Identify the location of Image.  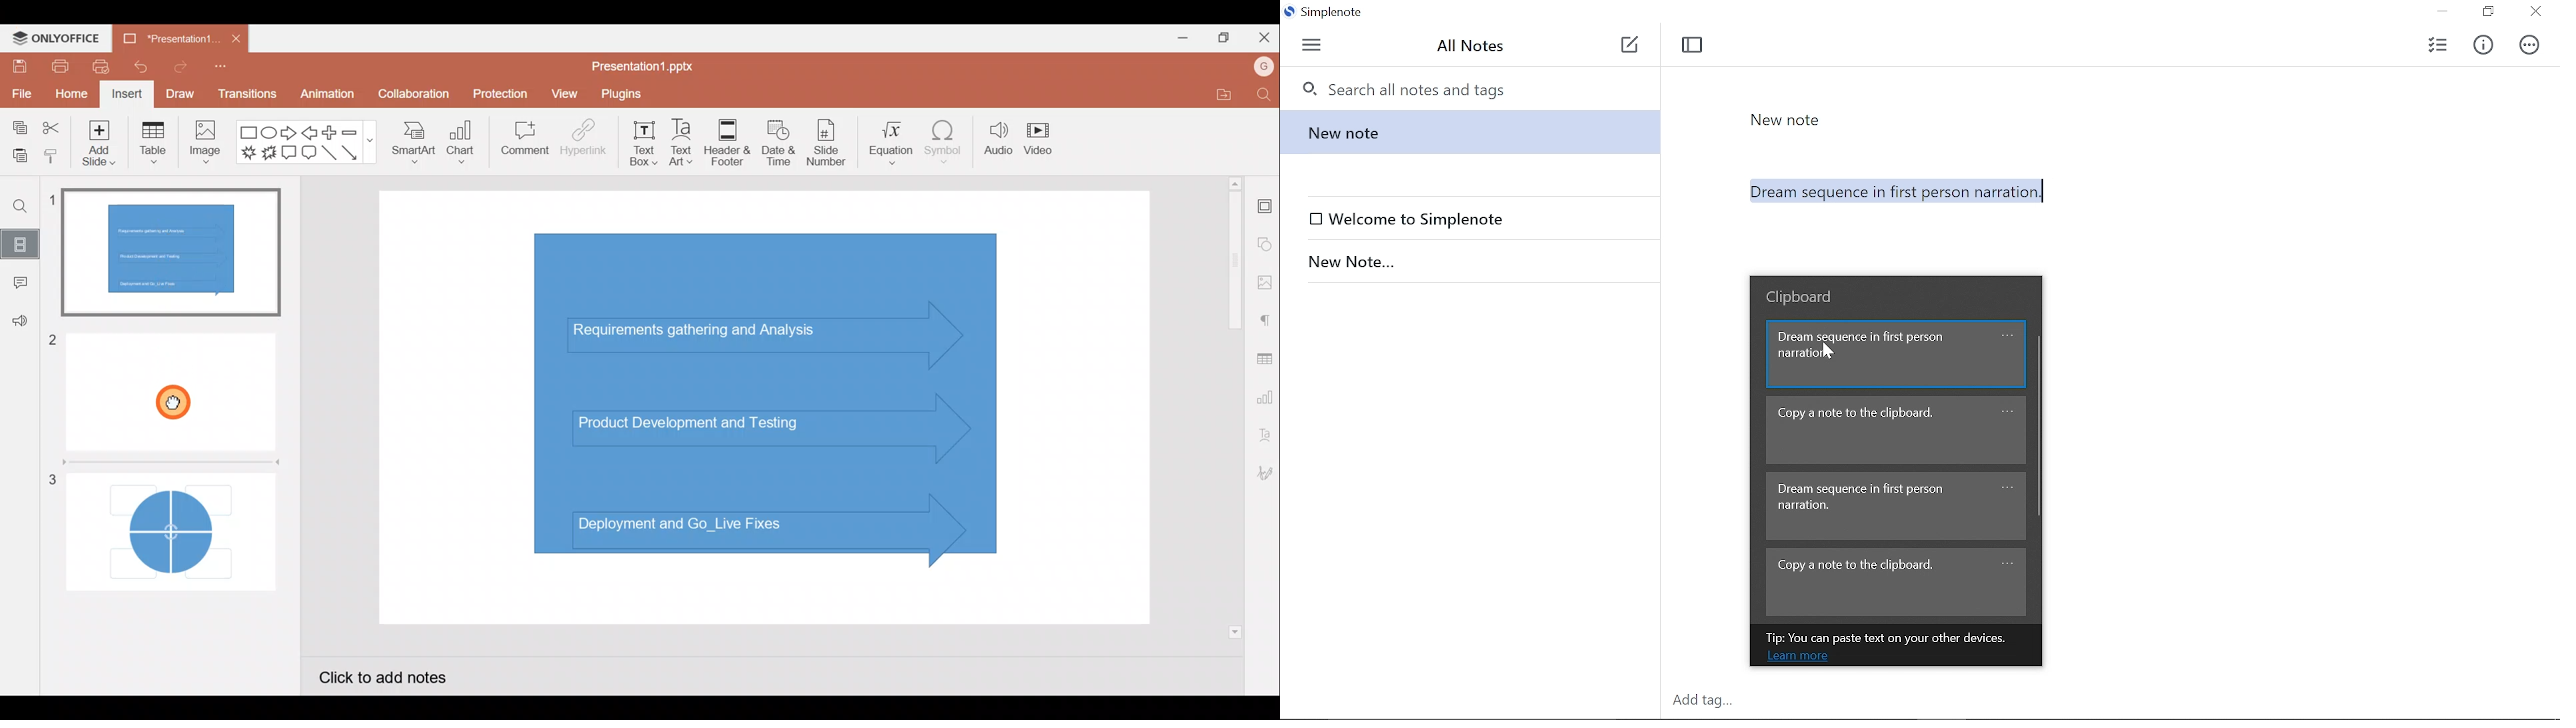
(207, 147).